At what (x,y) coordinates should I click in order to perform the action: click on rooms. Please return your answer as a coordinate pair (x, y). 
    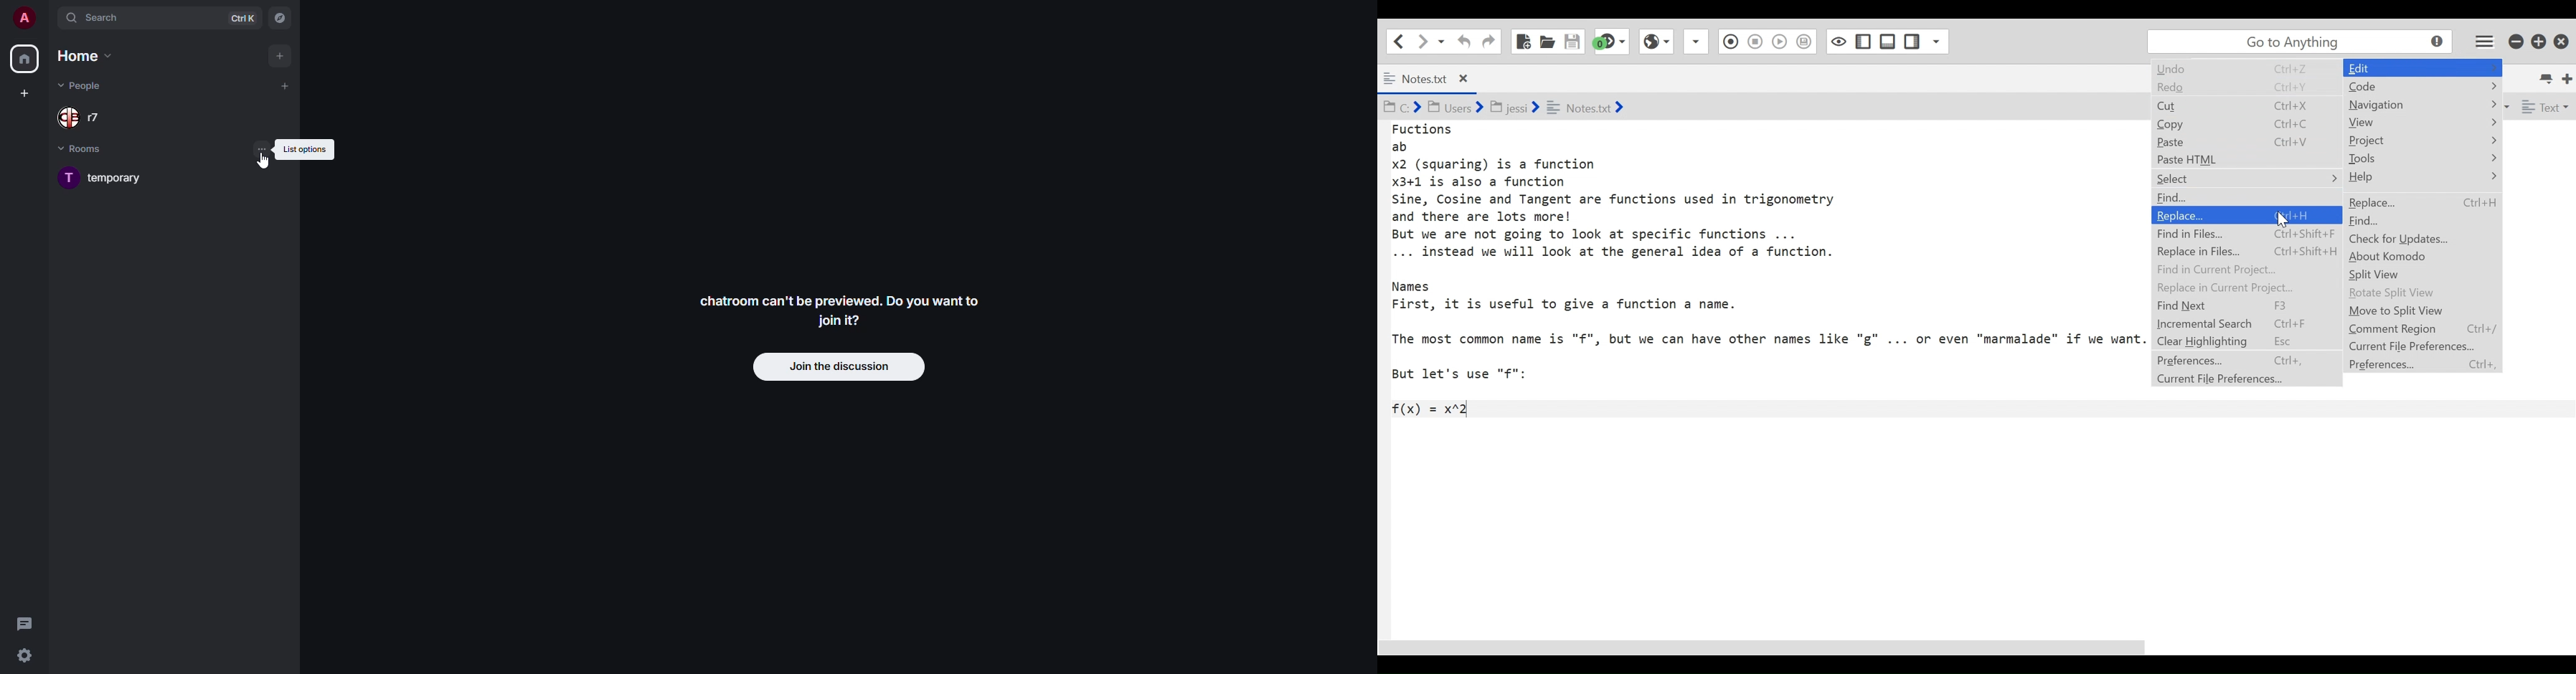
    Looking at the image, I should click on (91, 148).